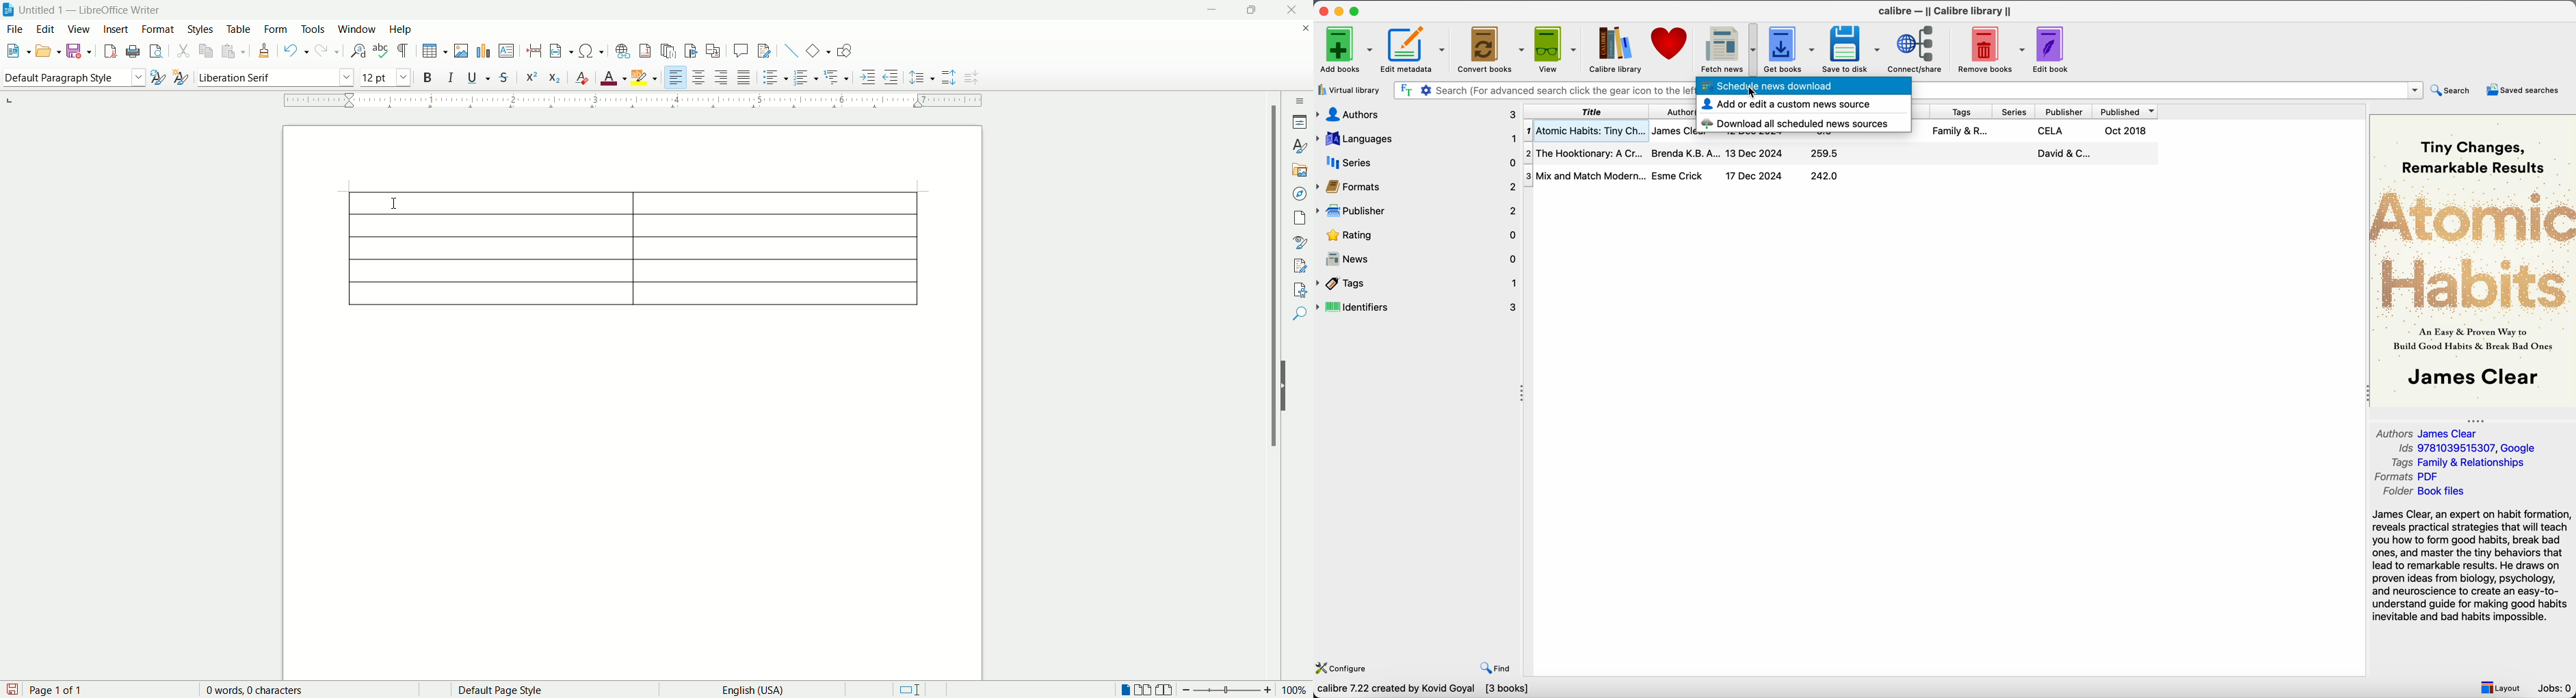  I want to click on Formats Pdf, so click(2409, 477).